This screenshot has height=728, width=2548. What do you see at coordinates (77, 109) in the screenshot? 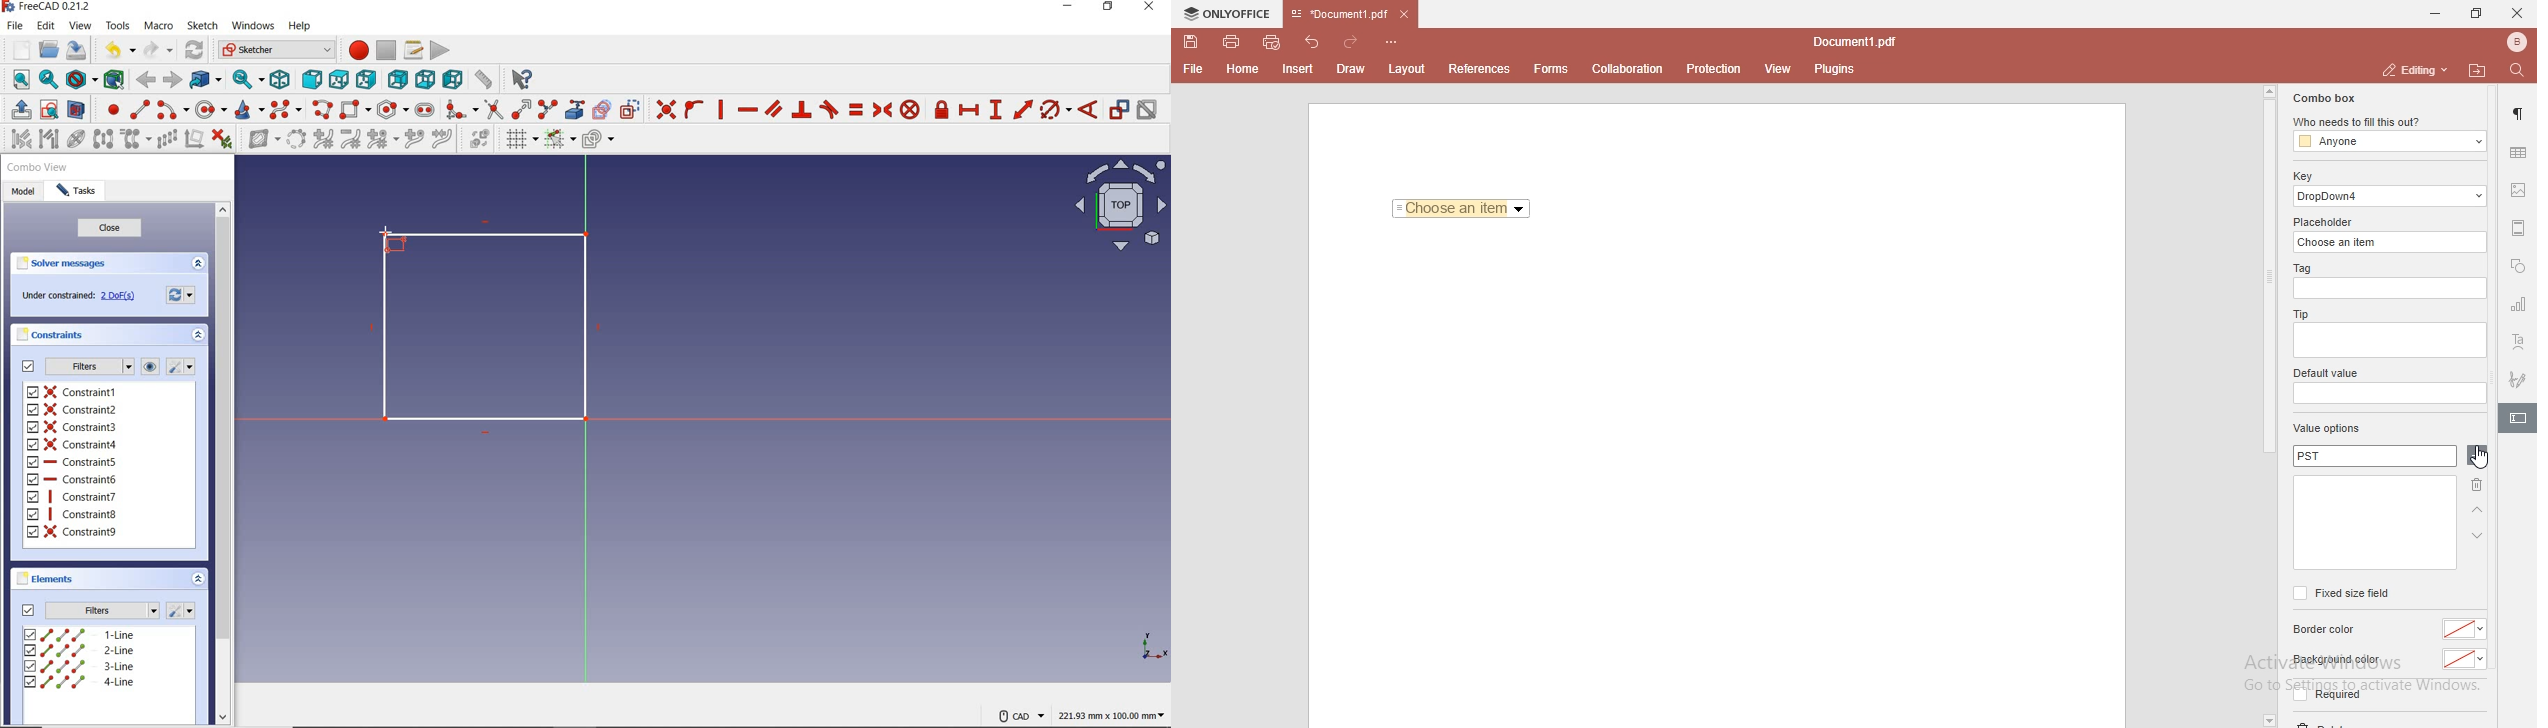
I see `view section` at bounding box center [77, 109].